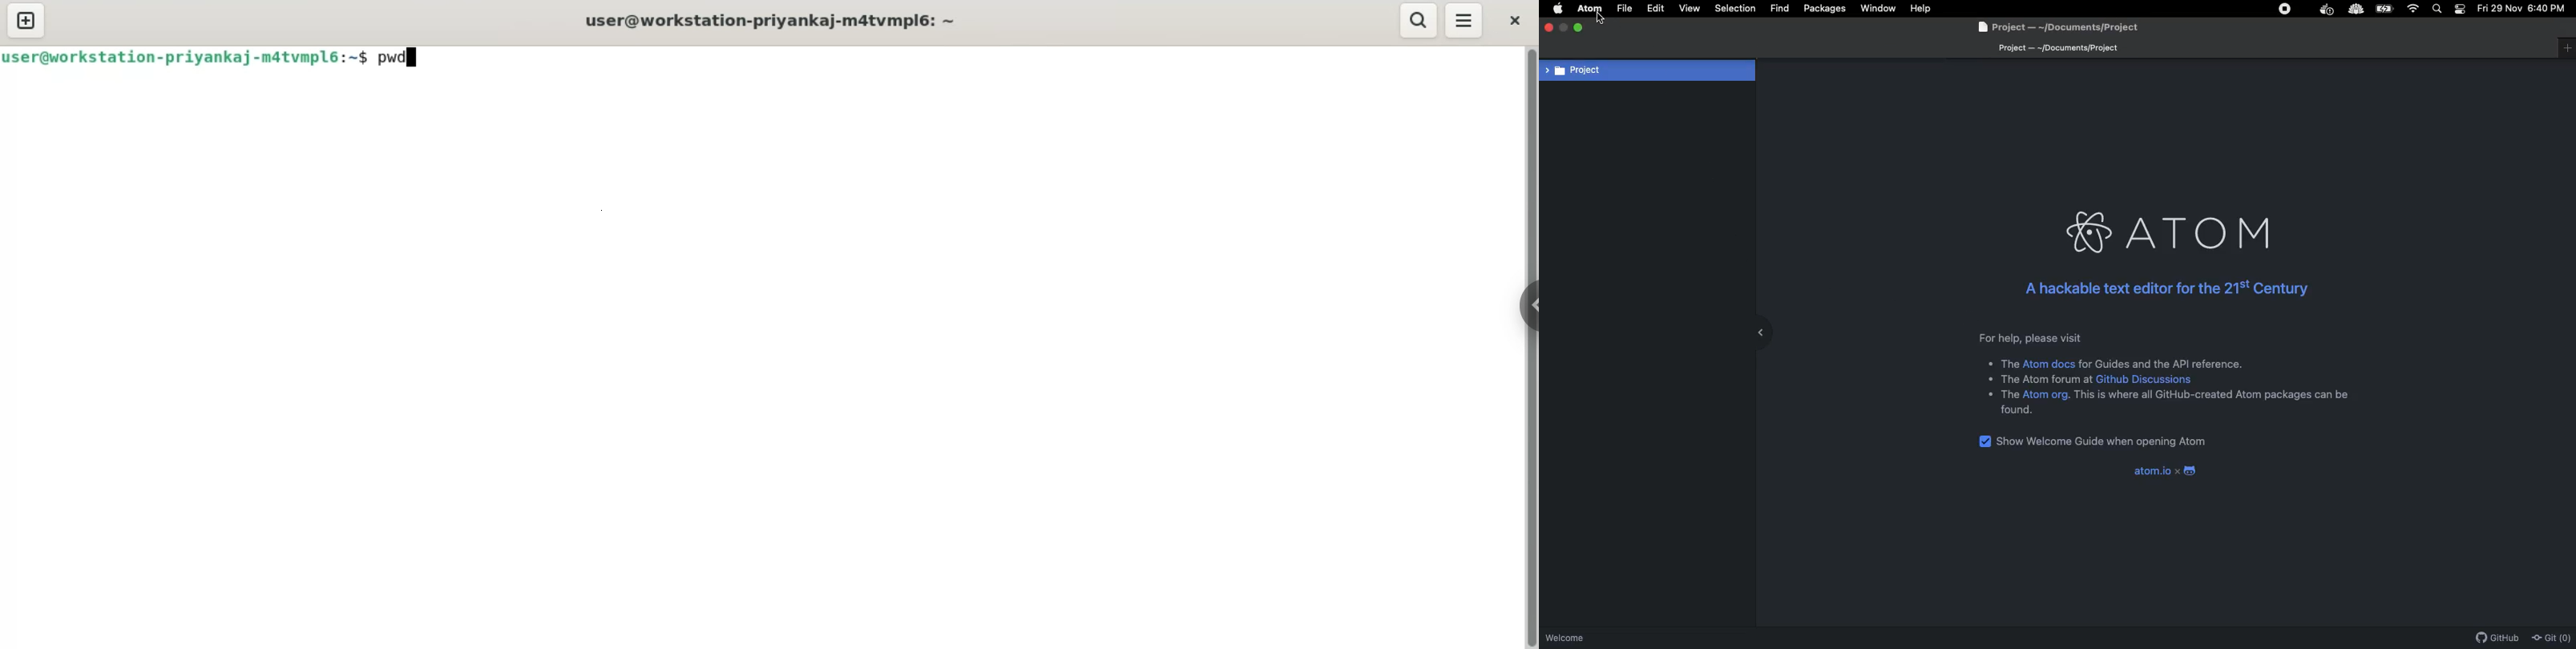 Image resolution: width=2576 pixels, height=672 pixels. Describe the element at coordinates (1565, 640) in the screenshot. I see `Welome` at that location.